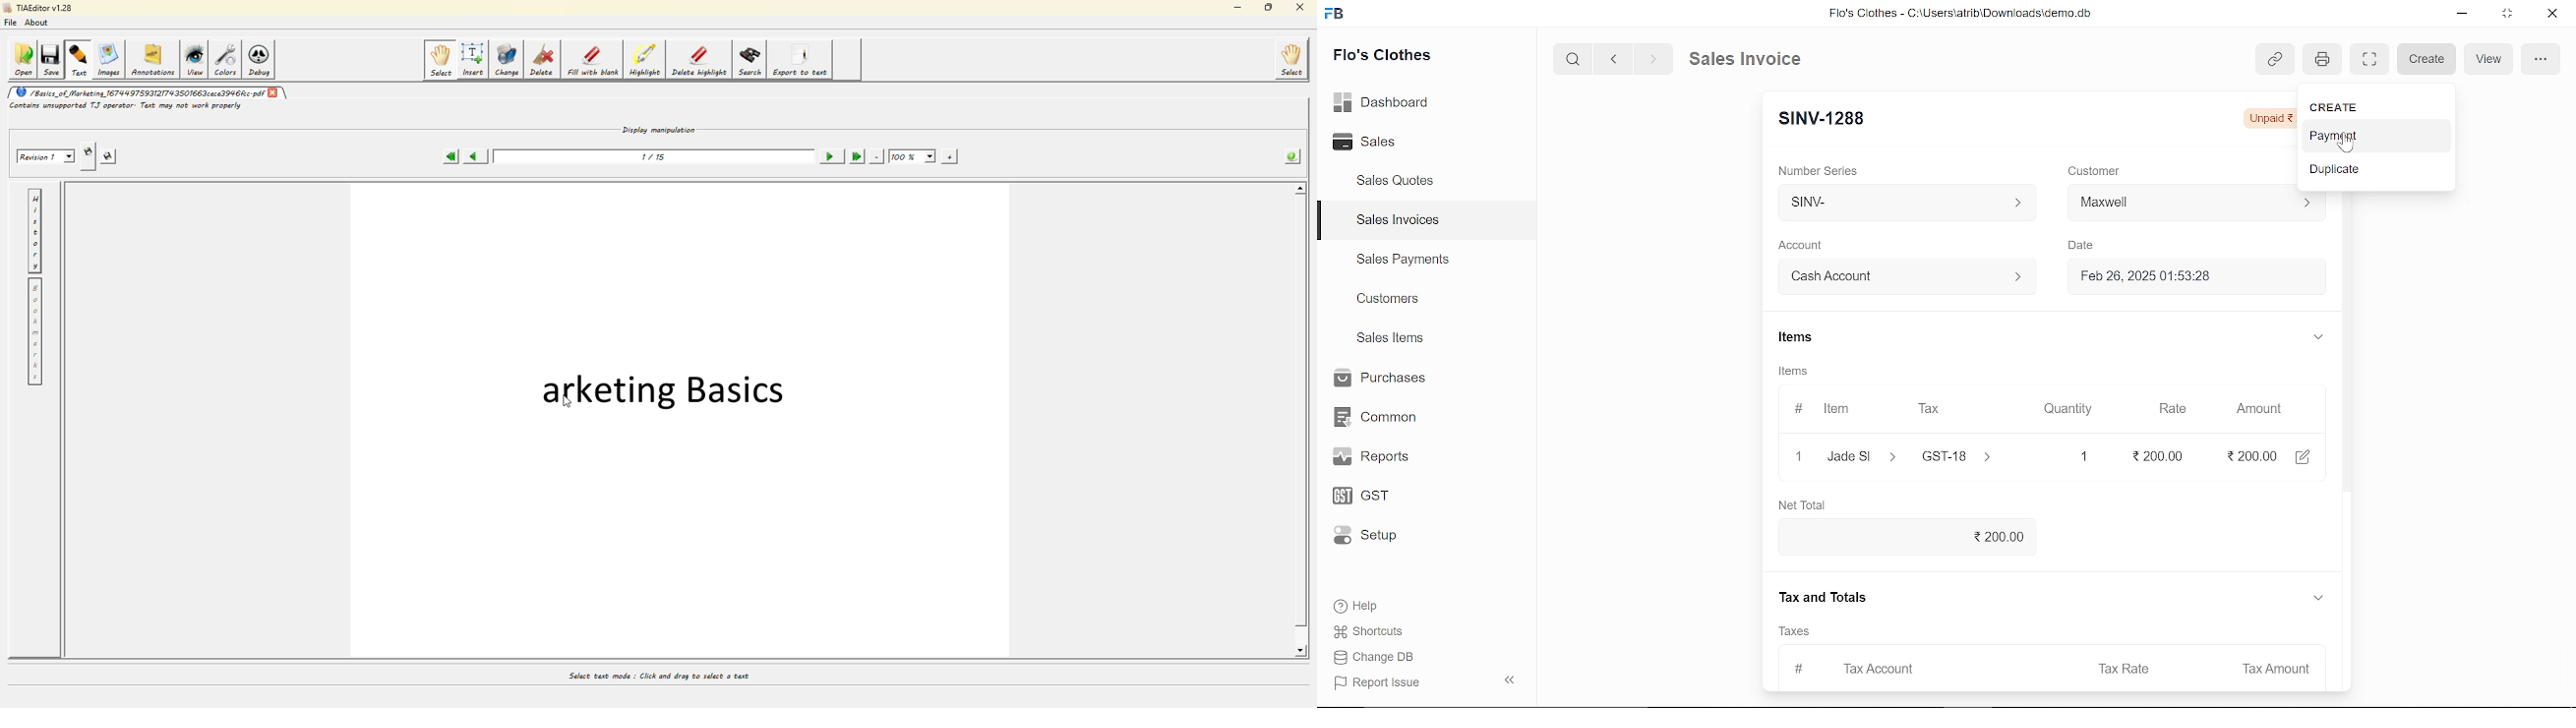 The image size is (2576, 728). Describe the element at coordinates (2319, 60) in the screenshot. I see `print` at that location.